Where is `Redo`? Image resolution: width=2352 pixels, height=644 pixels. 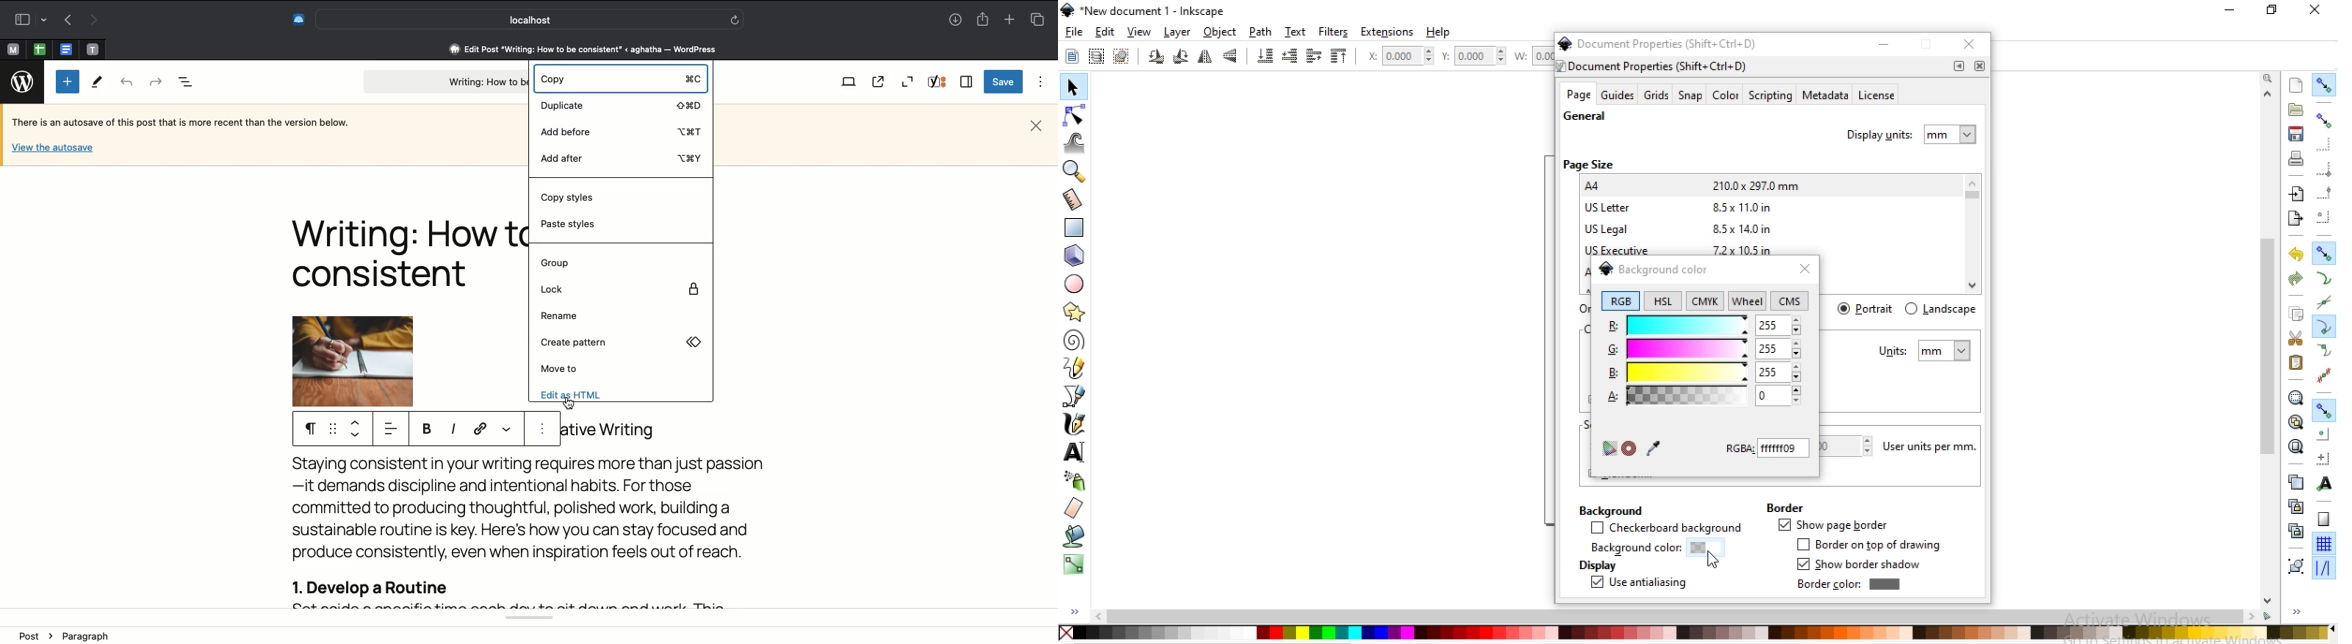
Redo is located at coordinates (155, 80).